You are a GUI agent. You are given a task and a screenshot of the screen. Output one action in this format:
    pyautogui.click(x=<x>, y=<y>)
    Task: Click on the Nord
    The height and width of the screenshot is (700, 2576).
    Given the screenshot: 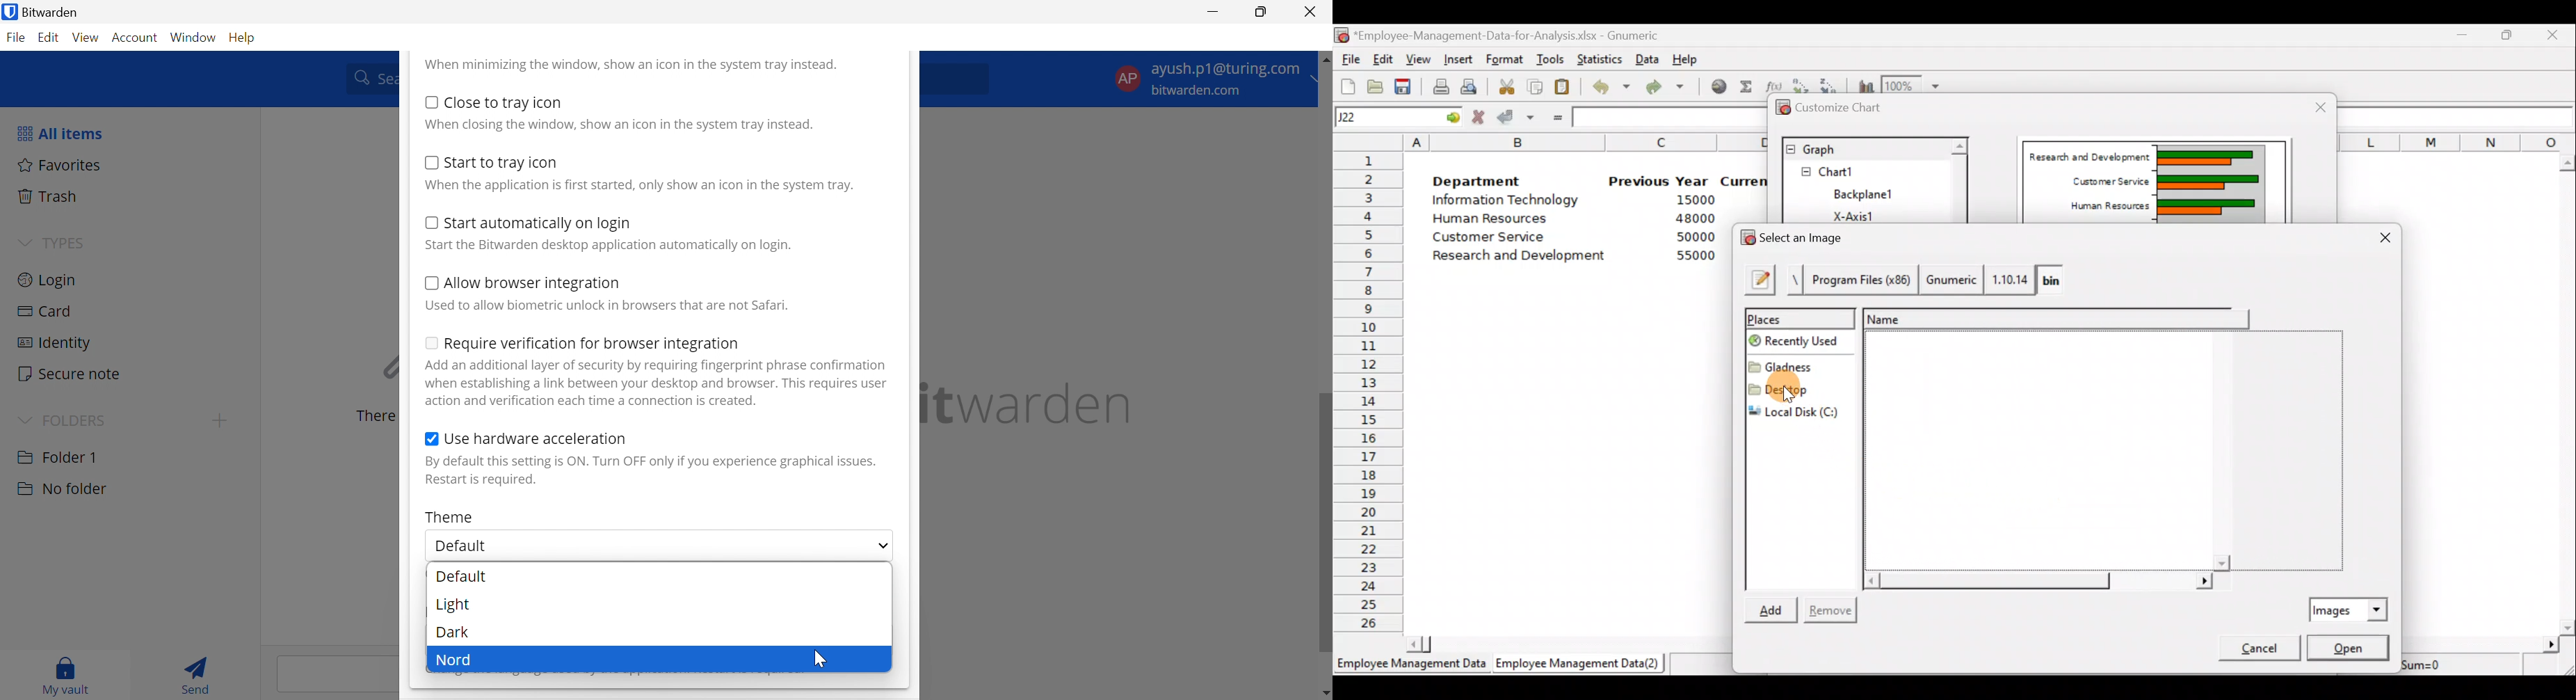 What is the action you would take?
    pyautogui.click(x=455, y=661)
    